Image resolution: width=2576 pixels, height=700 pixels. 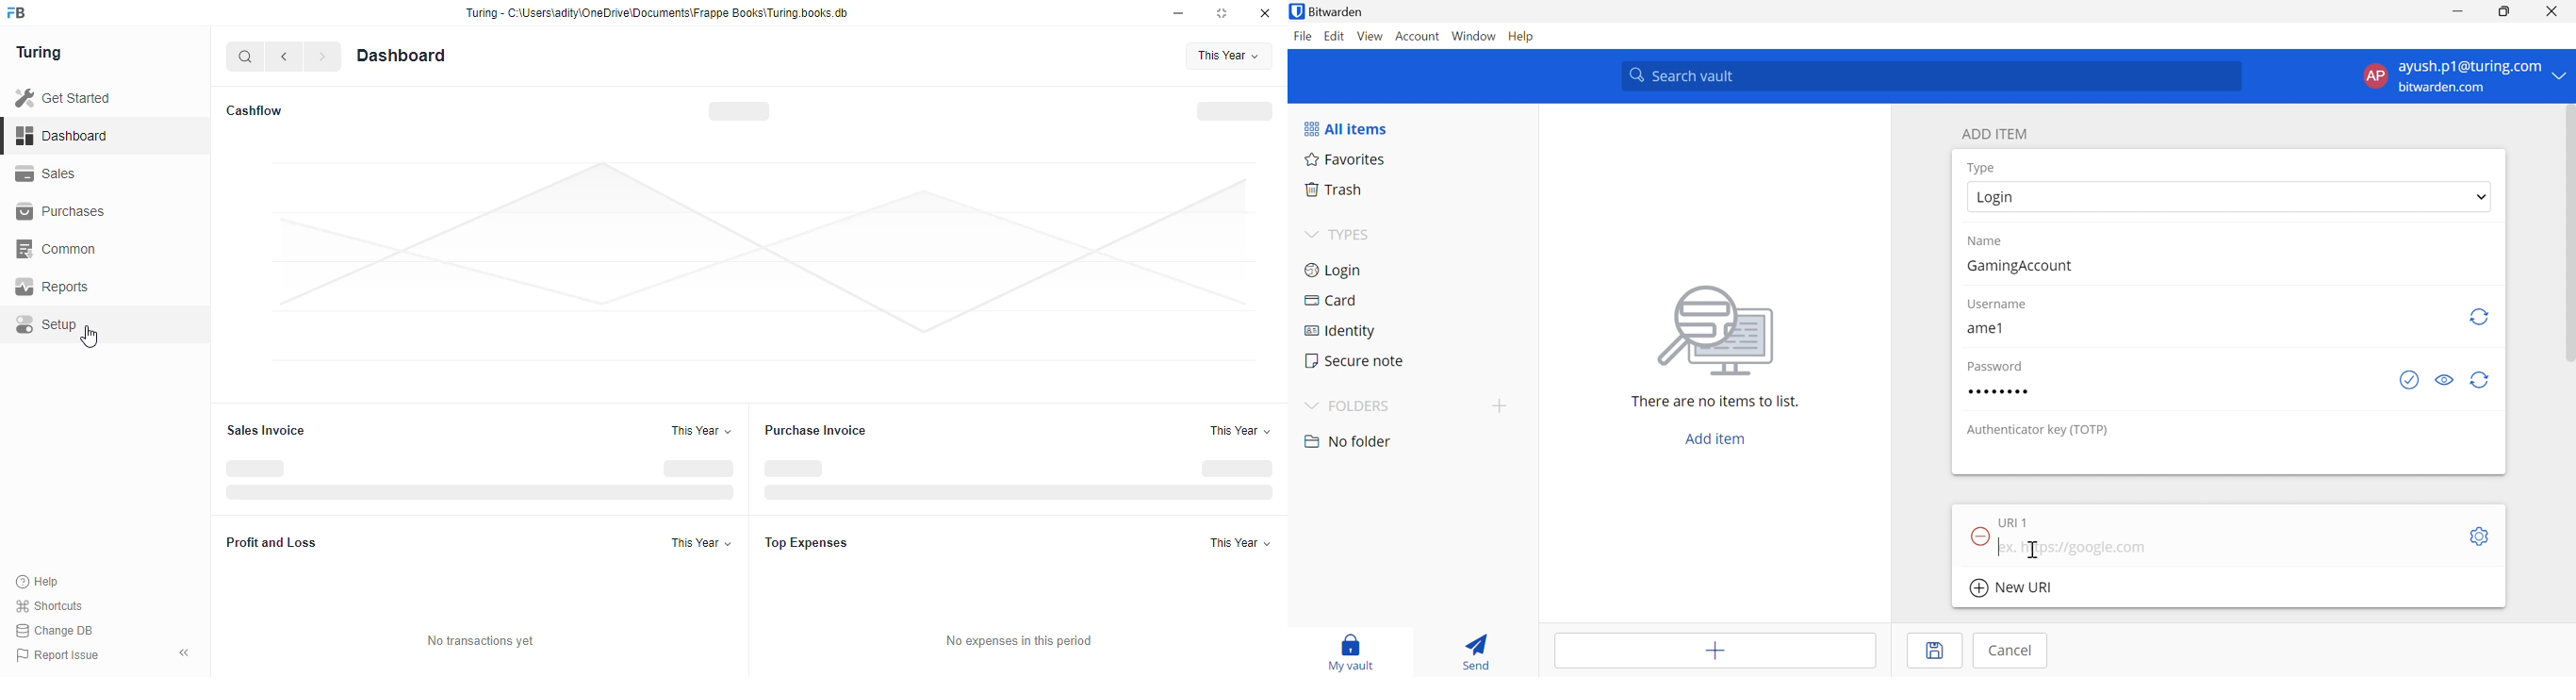 I want to click on Reports, so click(x=59, y=288).